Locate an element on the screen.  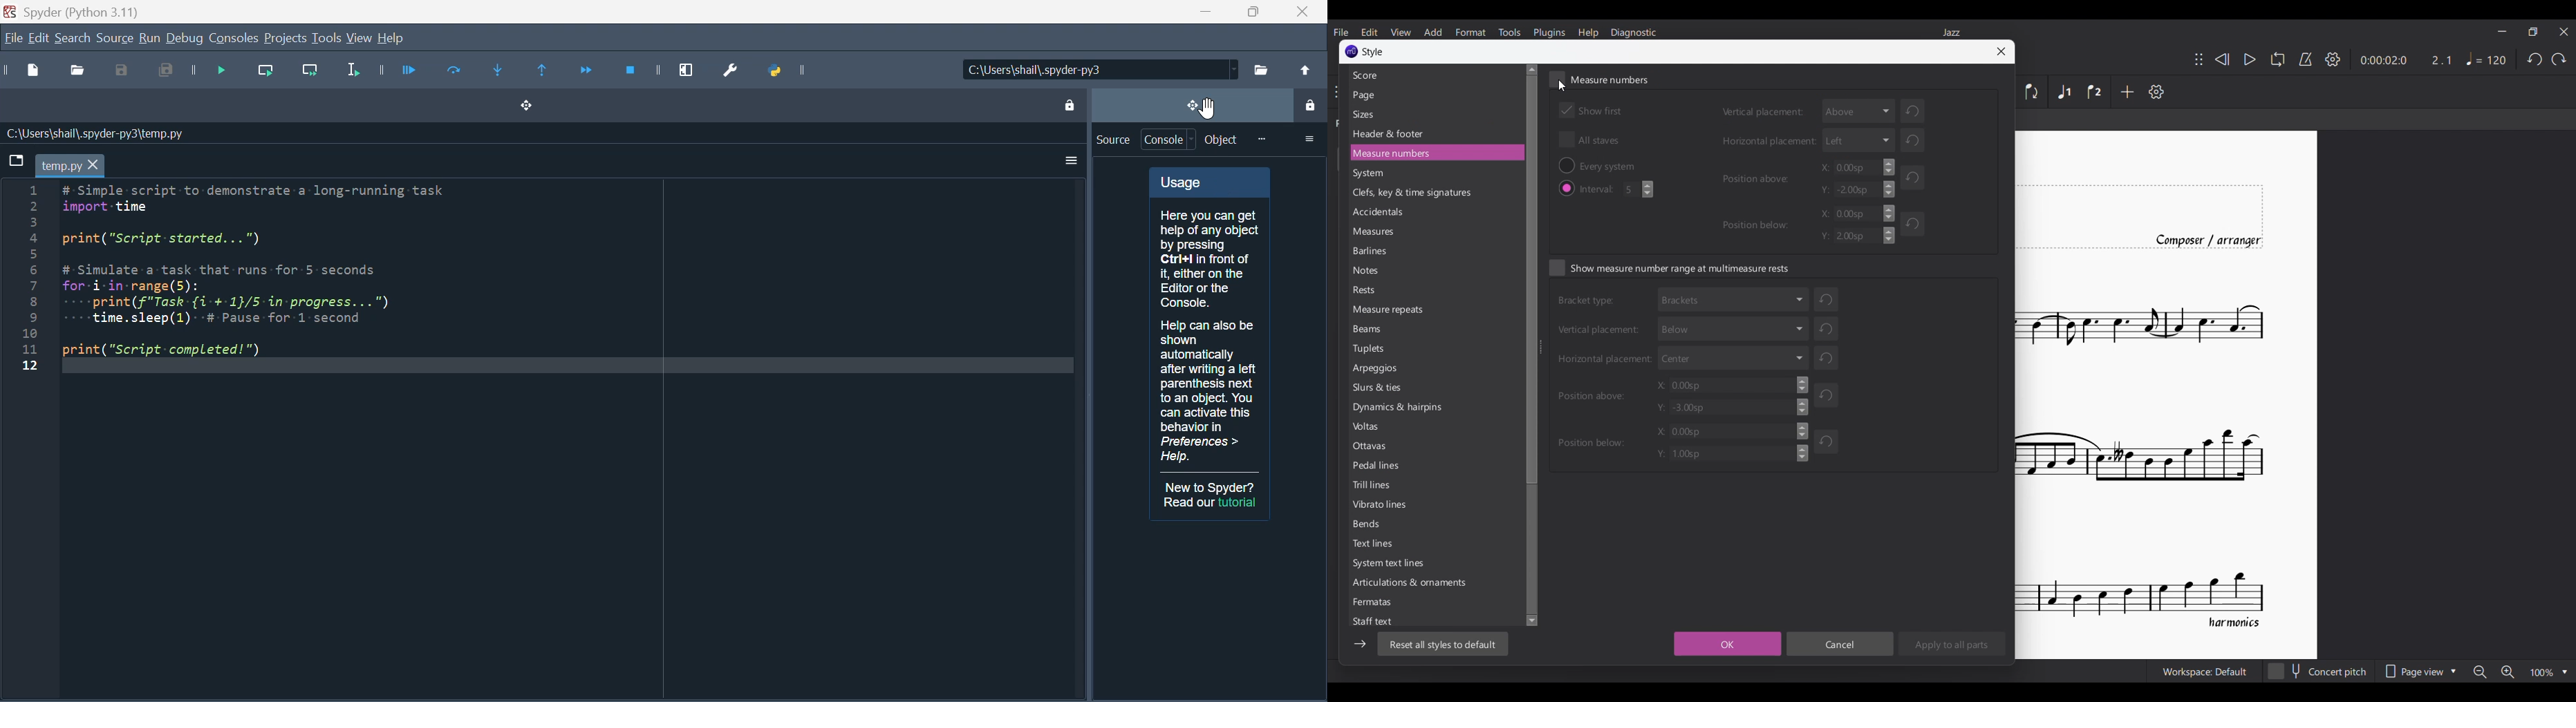
List options for each is located at coordinates (1859, 110).